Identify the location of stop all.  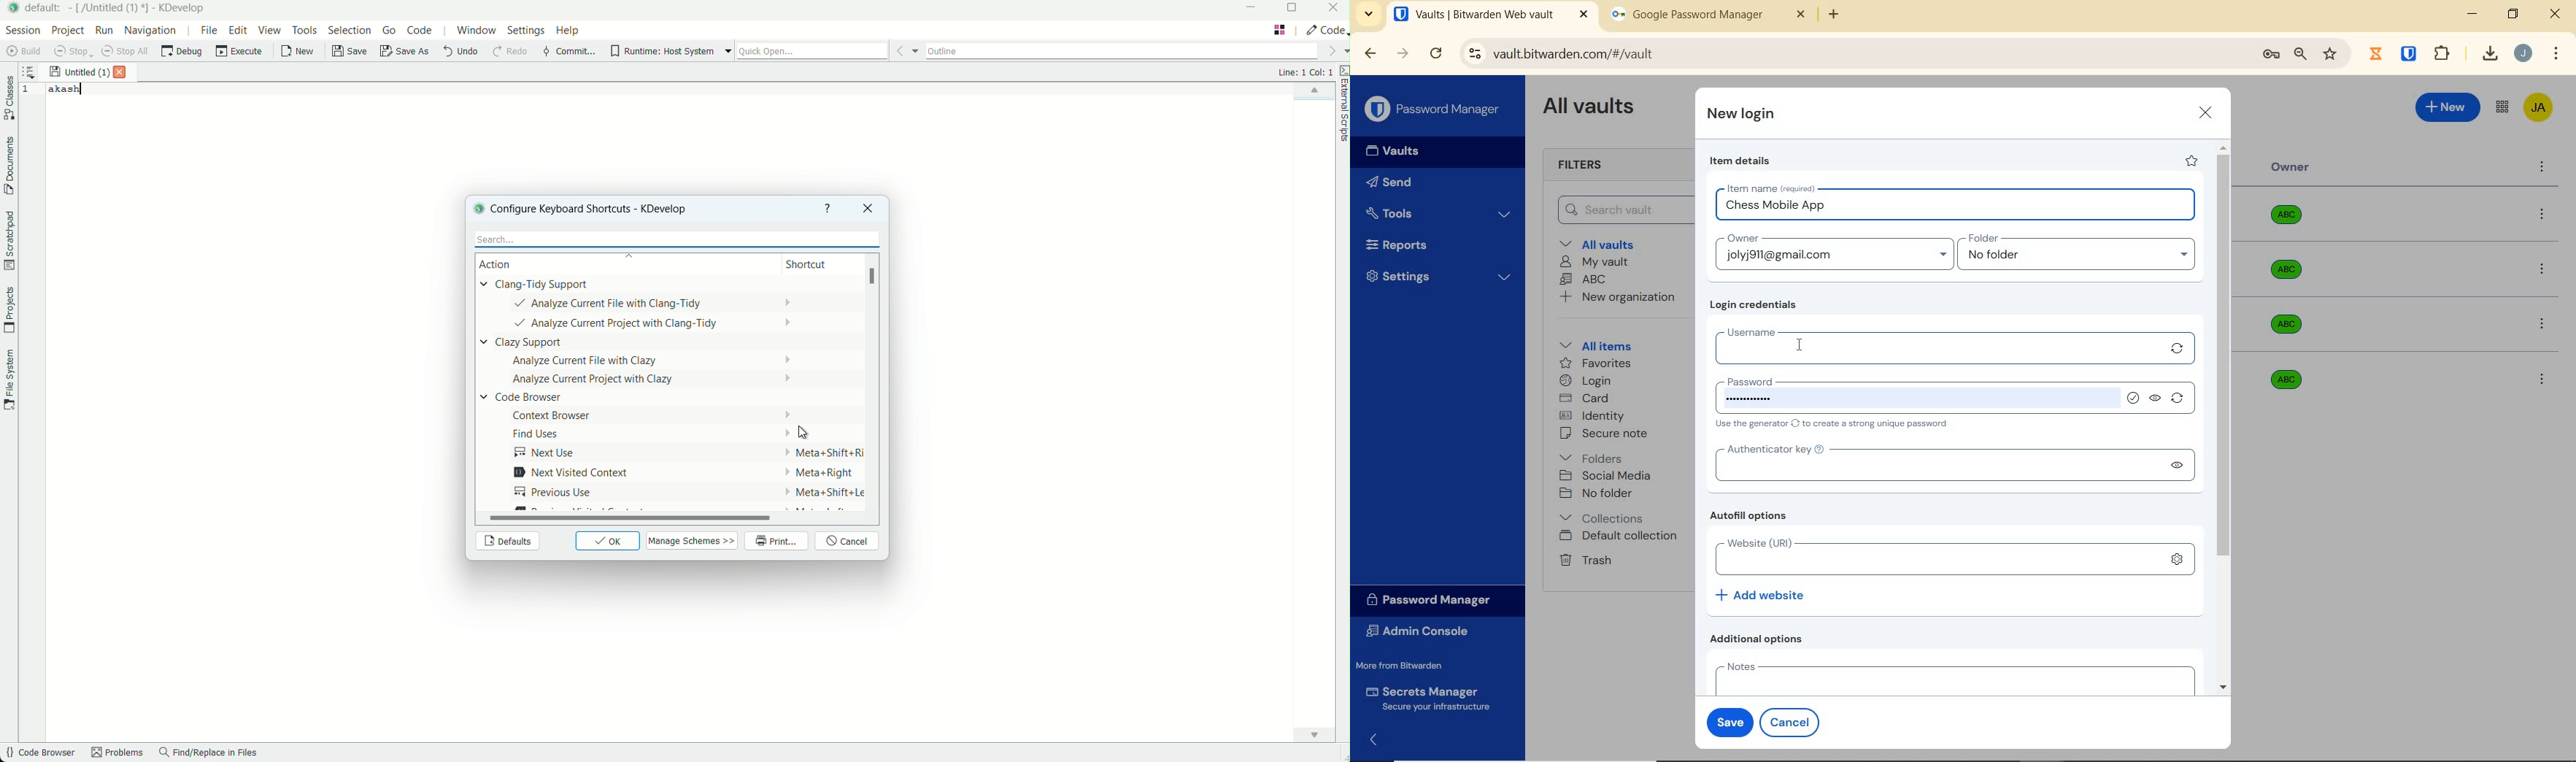
(127, 52).